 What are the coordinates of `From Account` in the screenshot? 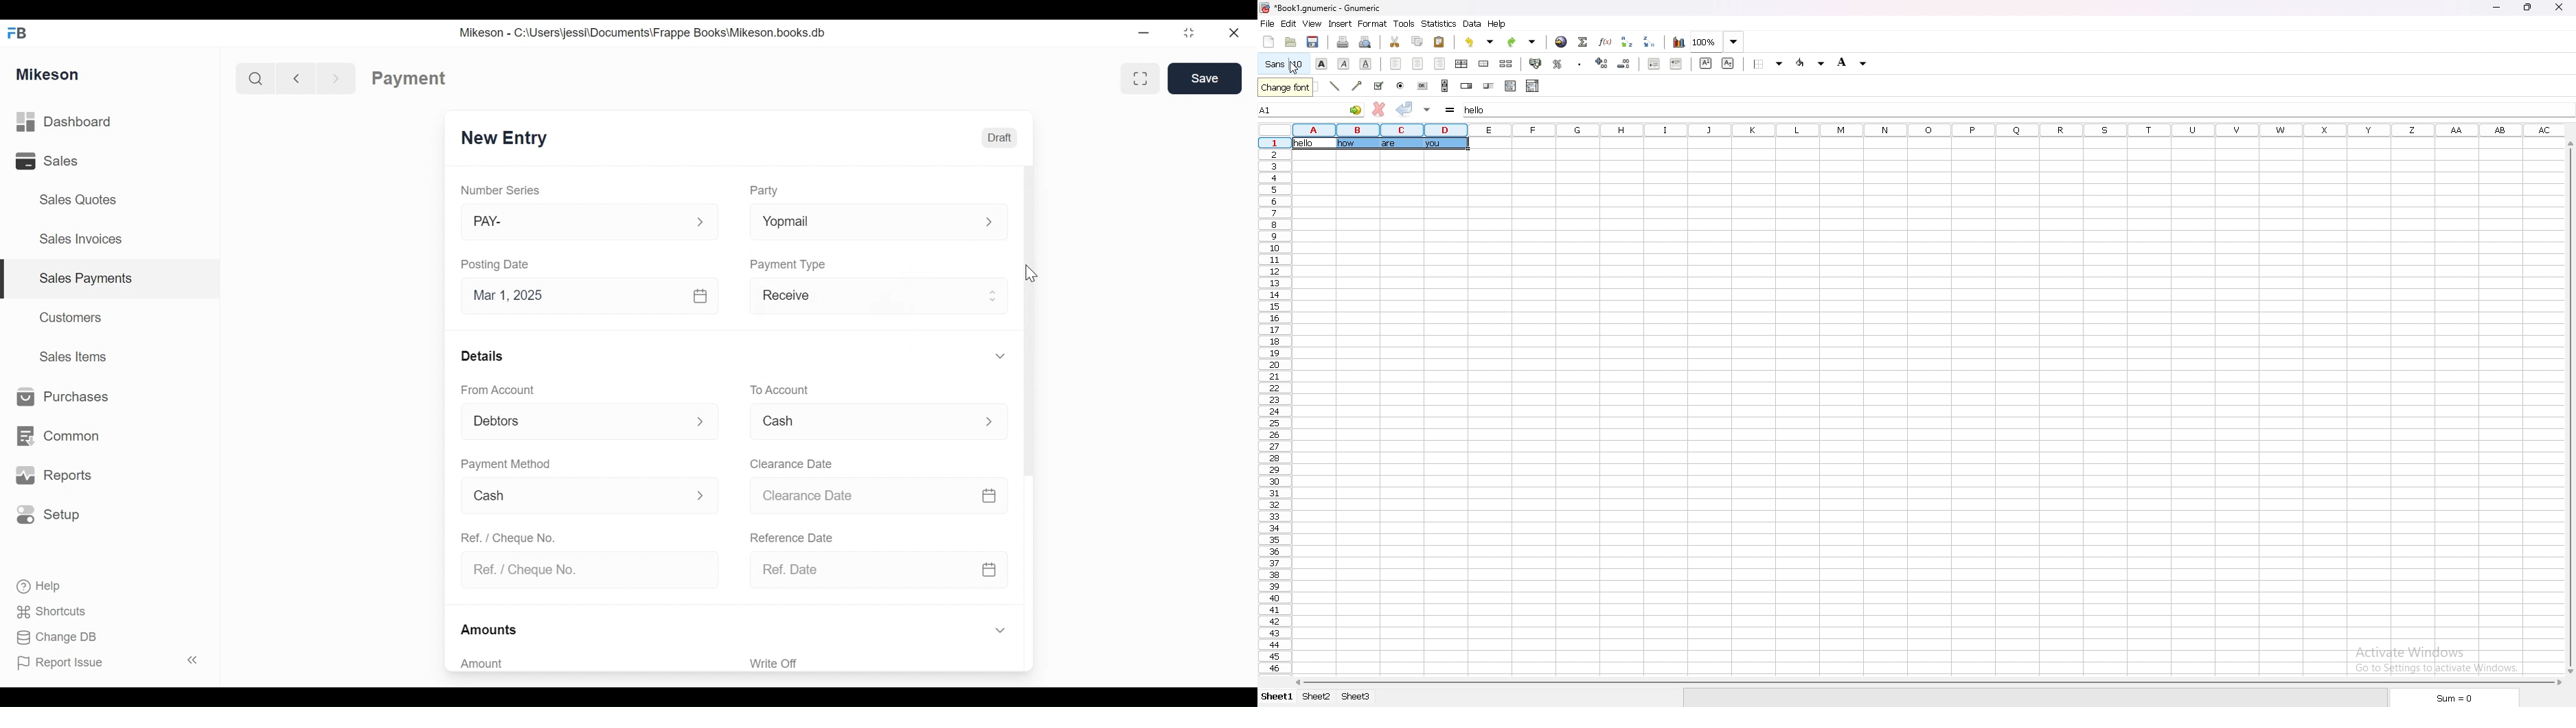 It's located at (501, 390).